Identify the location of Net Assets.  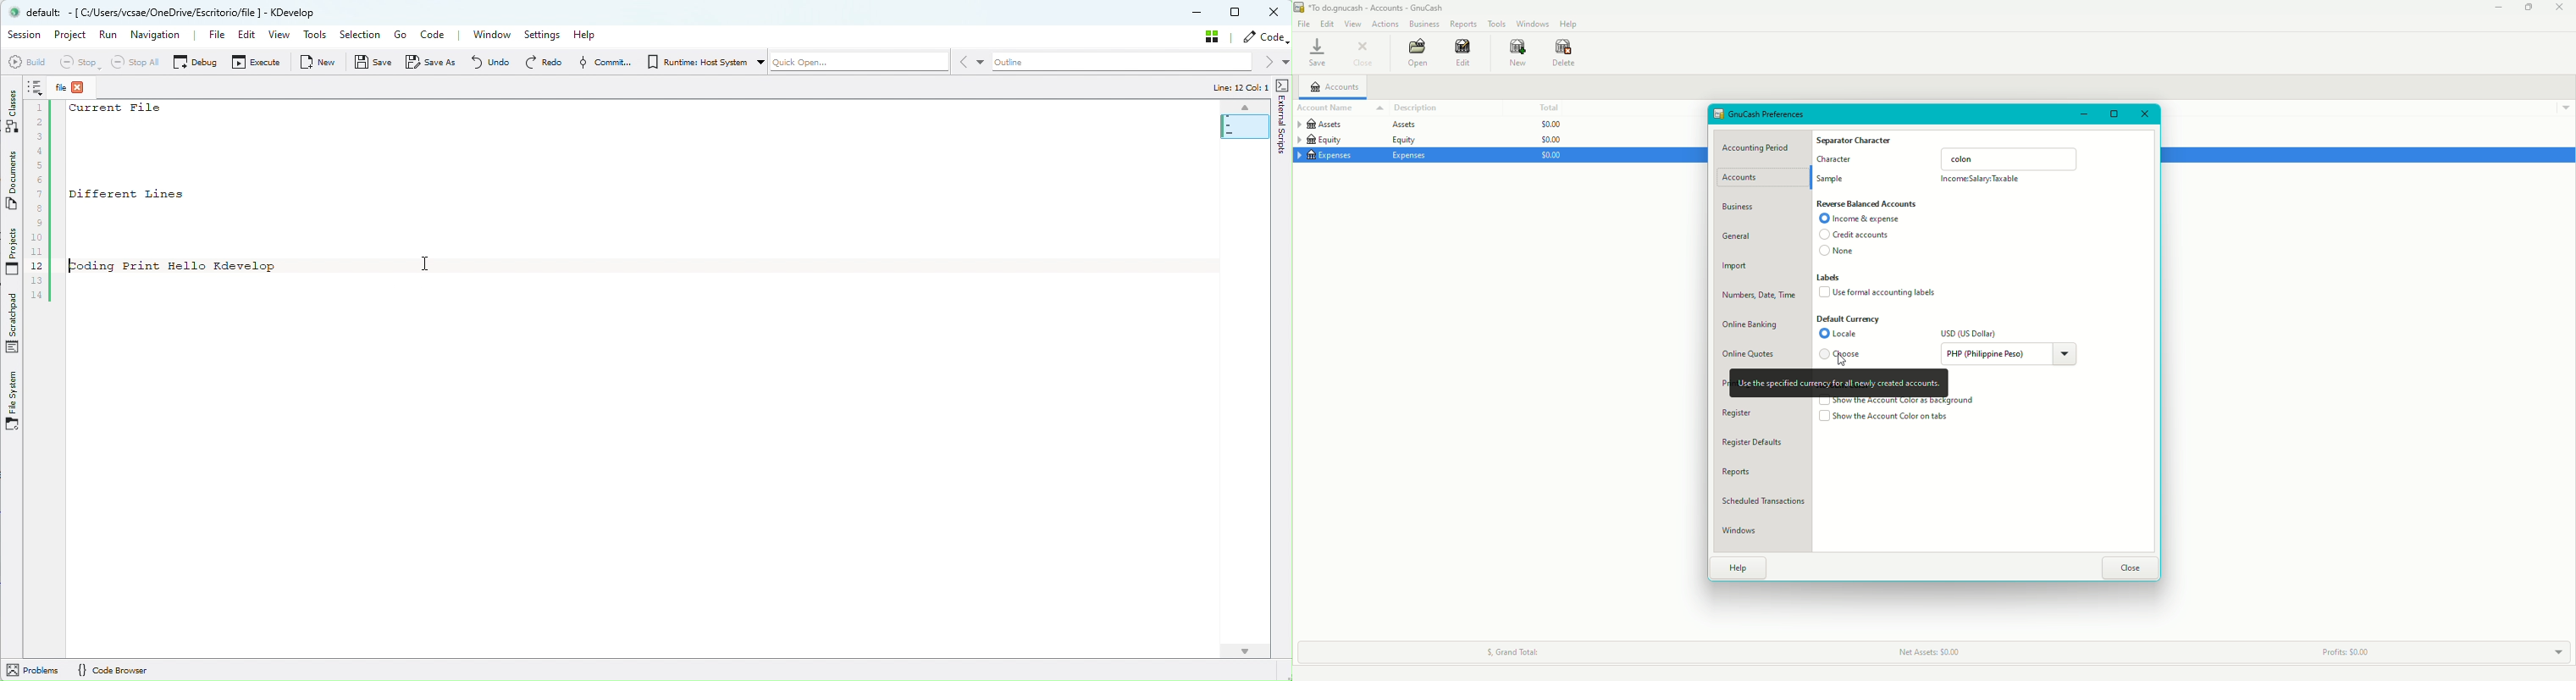
(1925, 652).